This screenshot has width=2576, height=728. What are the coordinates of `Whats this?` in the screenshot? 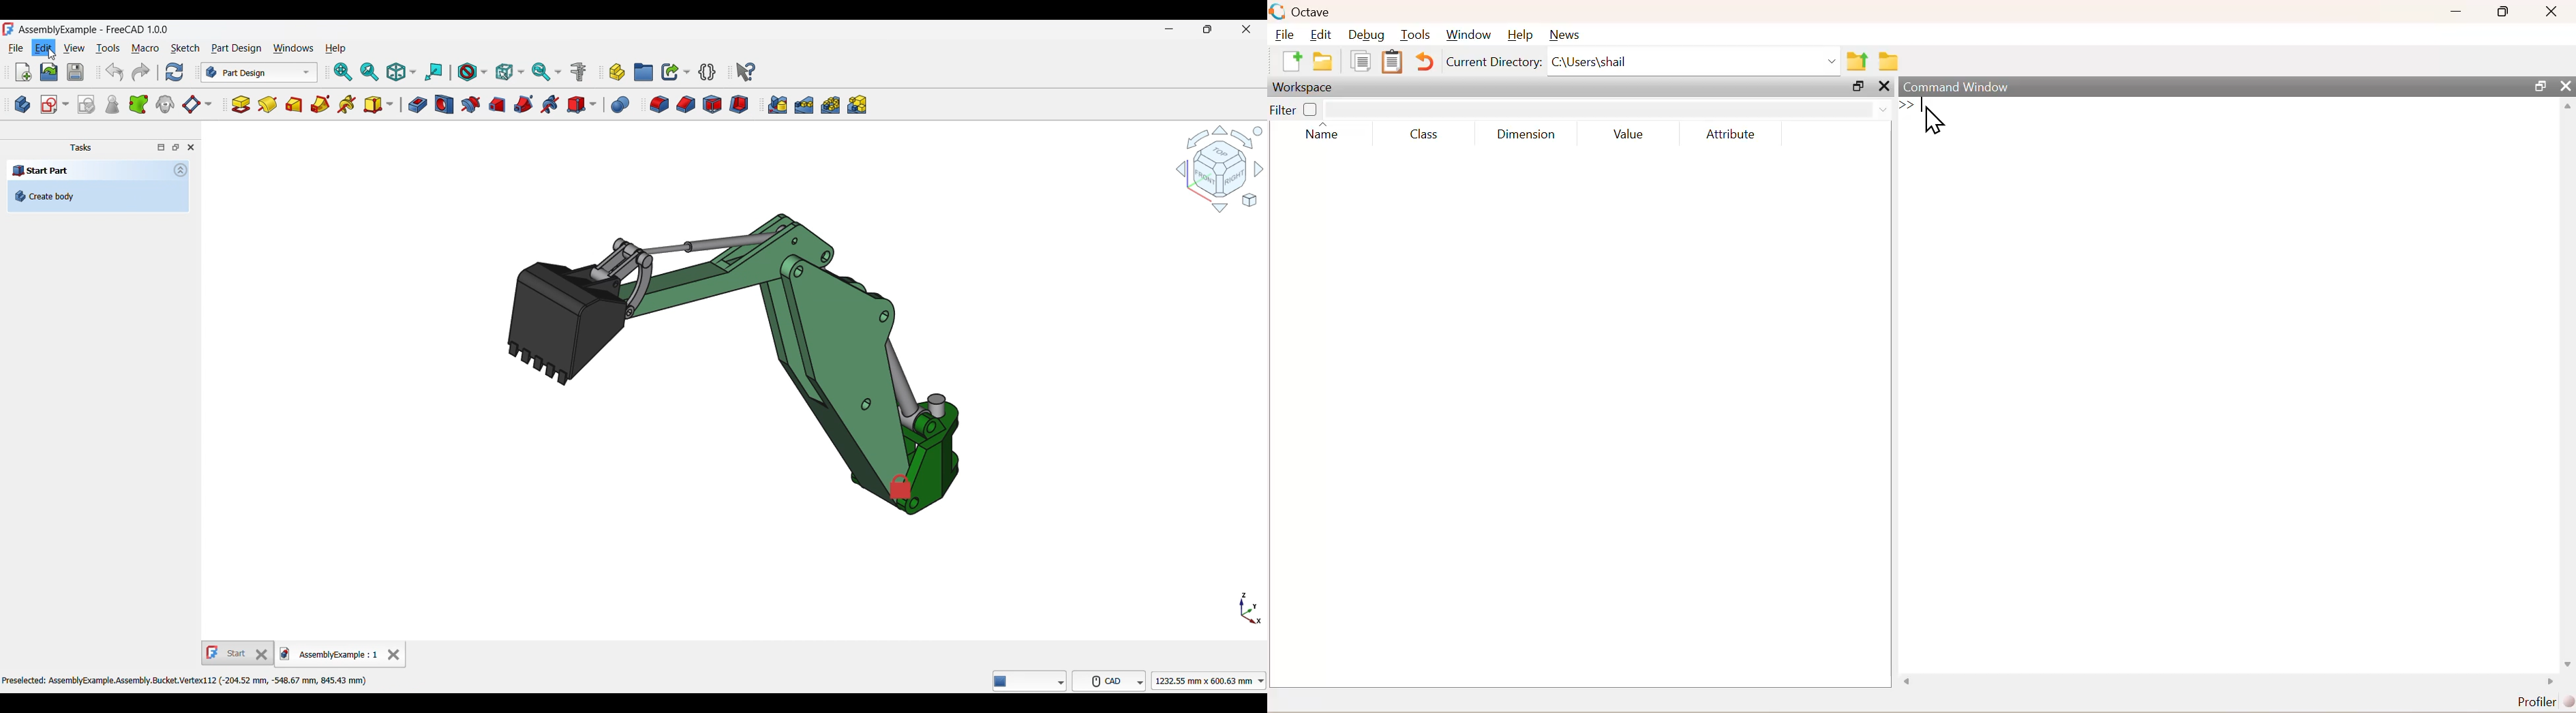 It's located at (746, 72).